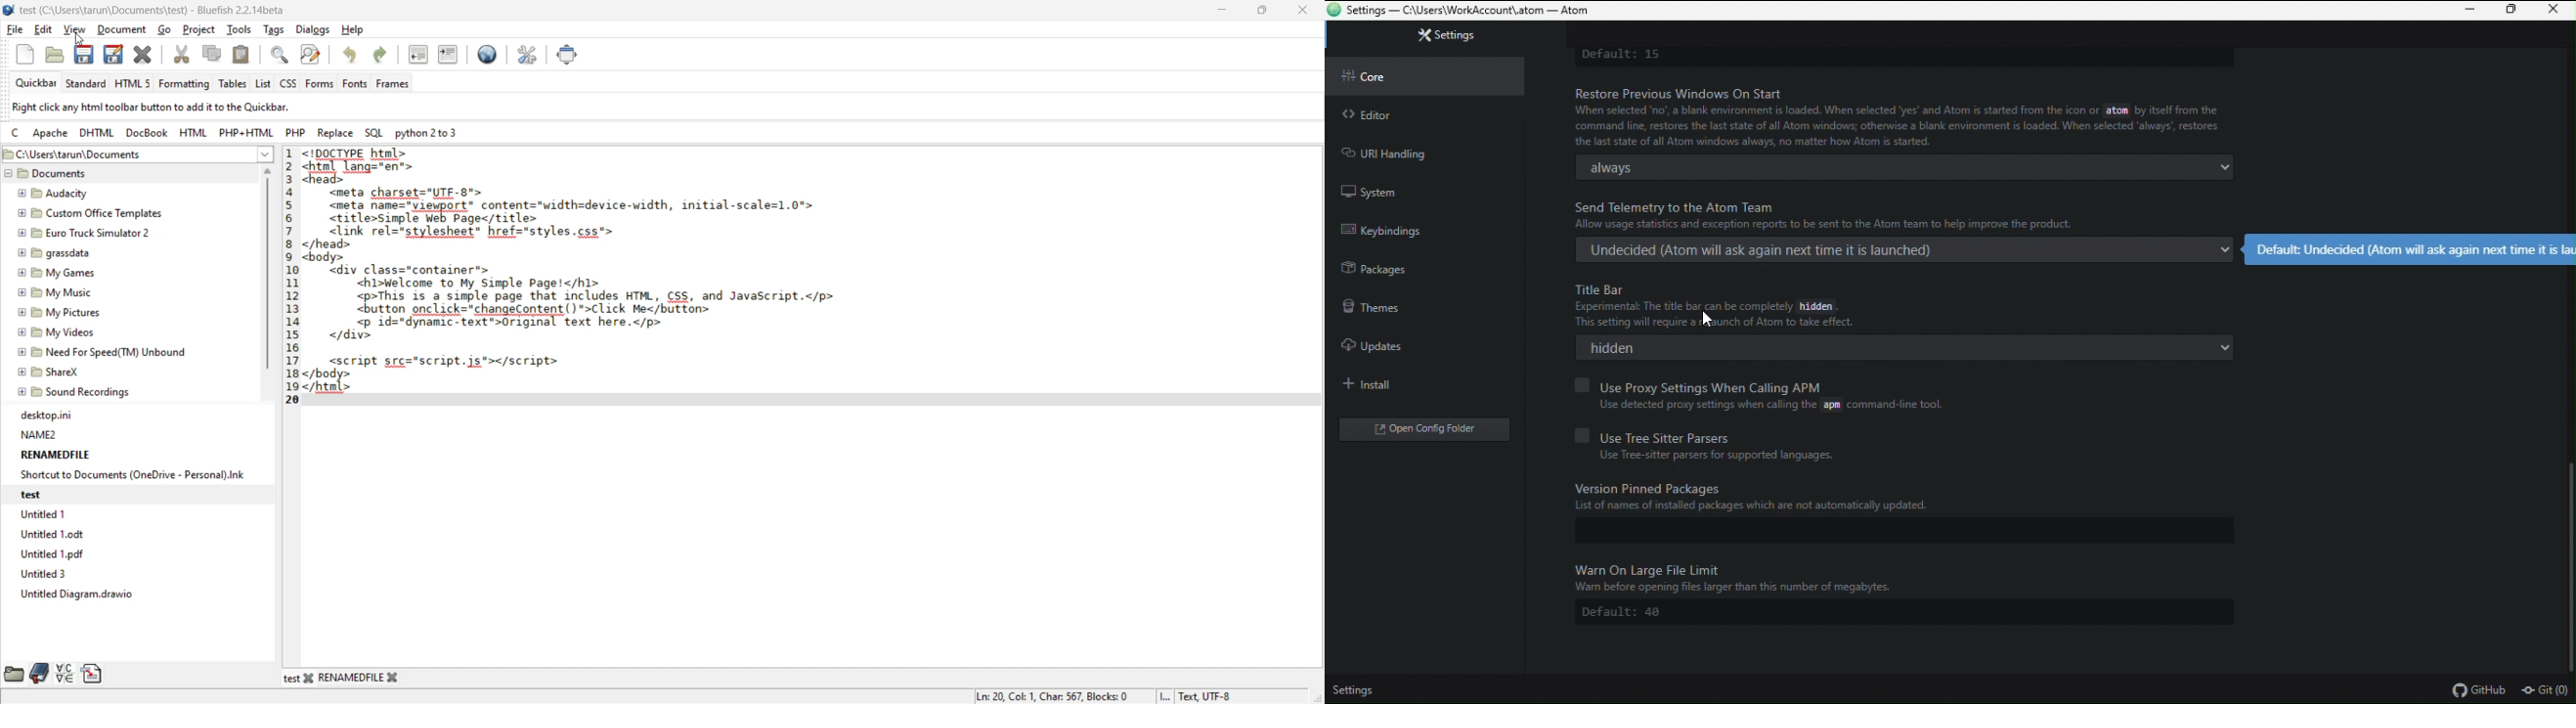 Image resolution: width=2576 pixels, height=728 pixels. I want to click on minimise, so click(2469, 12).